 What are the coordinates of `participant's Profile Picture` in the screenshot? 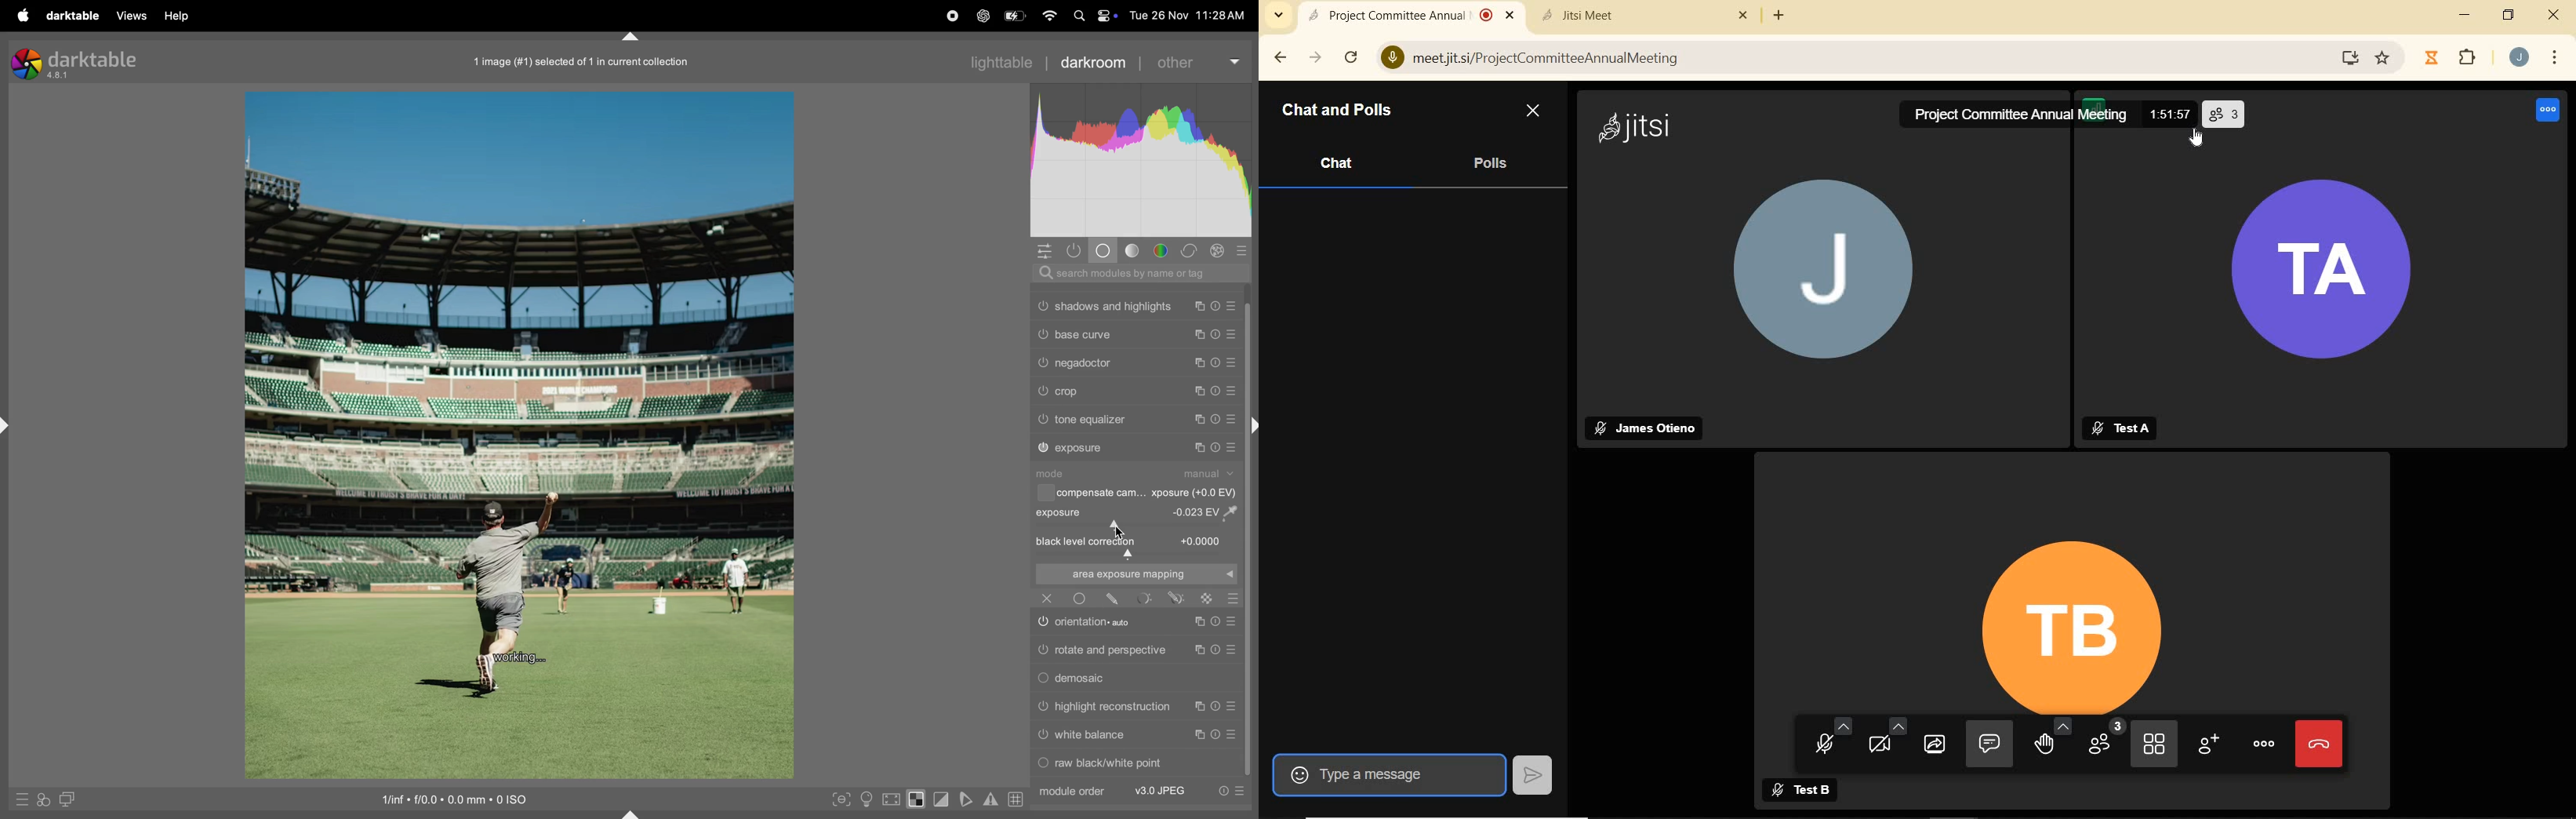 It's located at (2343, 295).